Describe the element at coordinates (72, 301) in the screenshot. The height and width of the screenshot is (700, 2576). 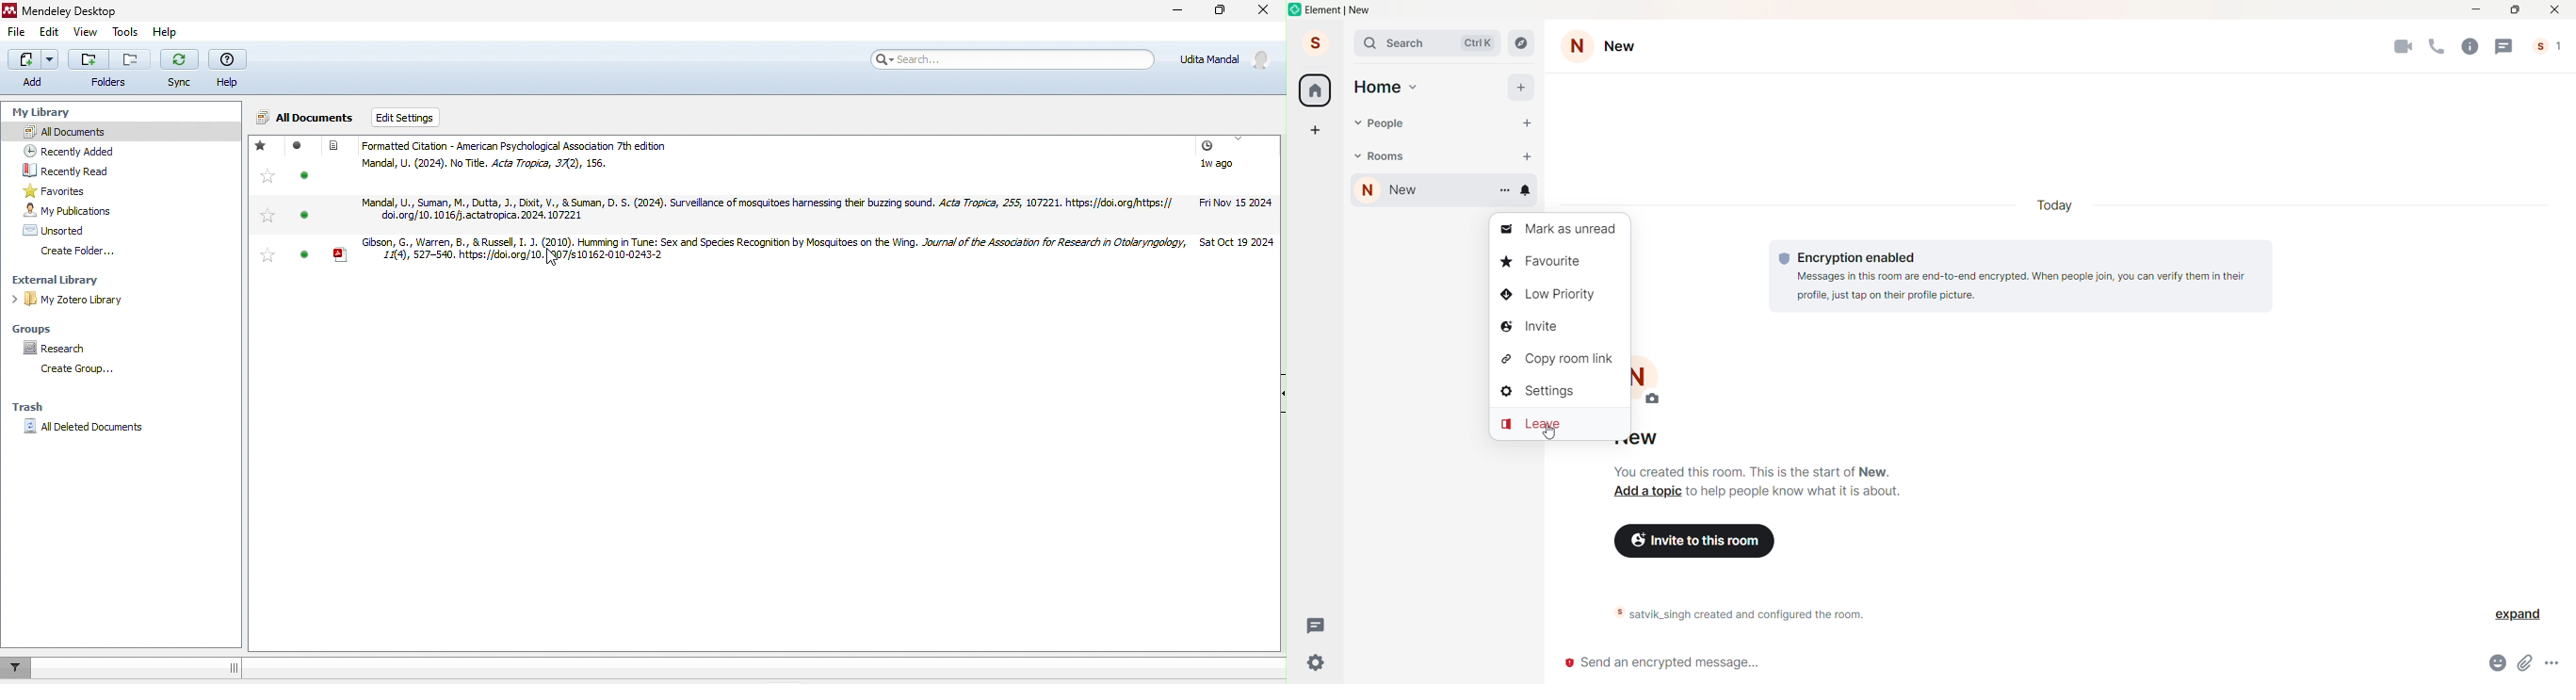
I see `my zotero library` at that location.